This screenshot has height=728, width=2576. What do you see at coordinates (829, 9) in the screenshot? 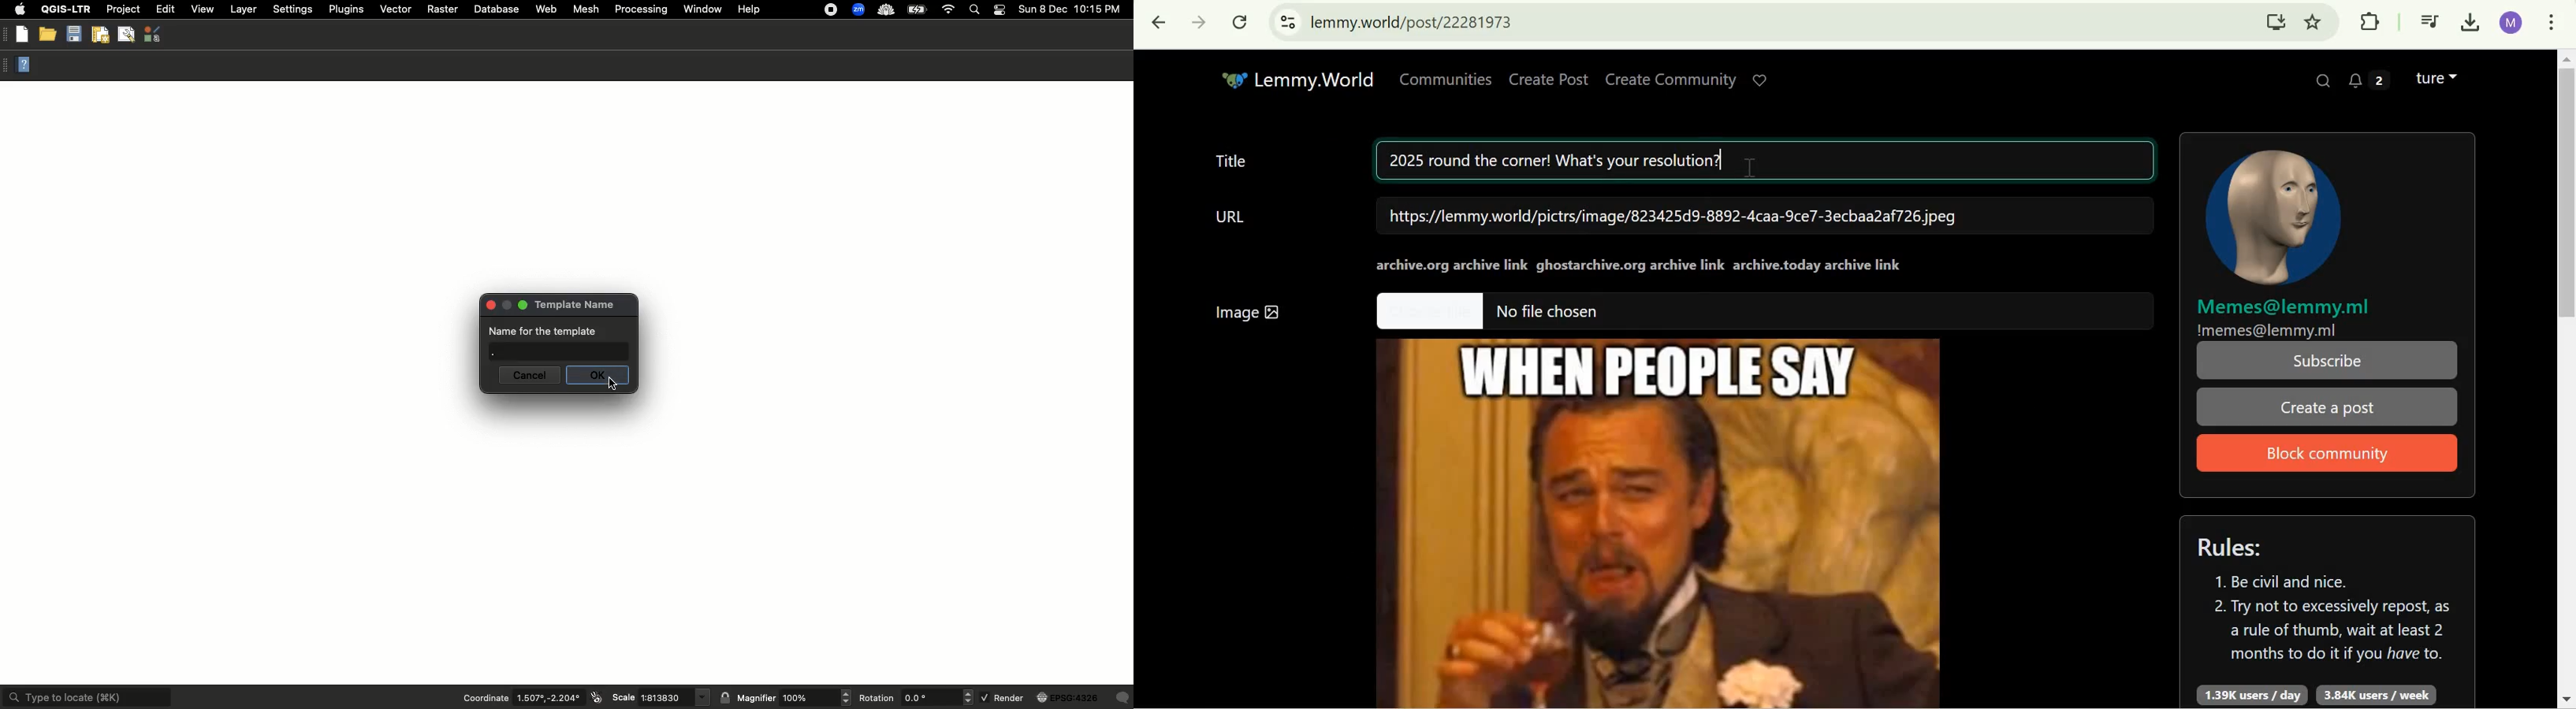
I see `Recording` at bounding box center [829, 9].